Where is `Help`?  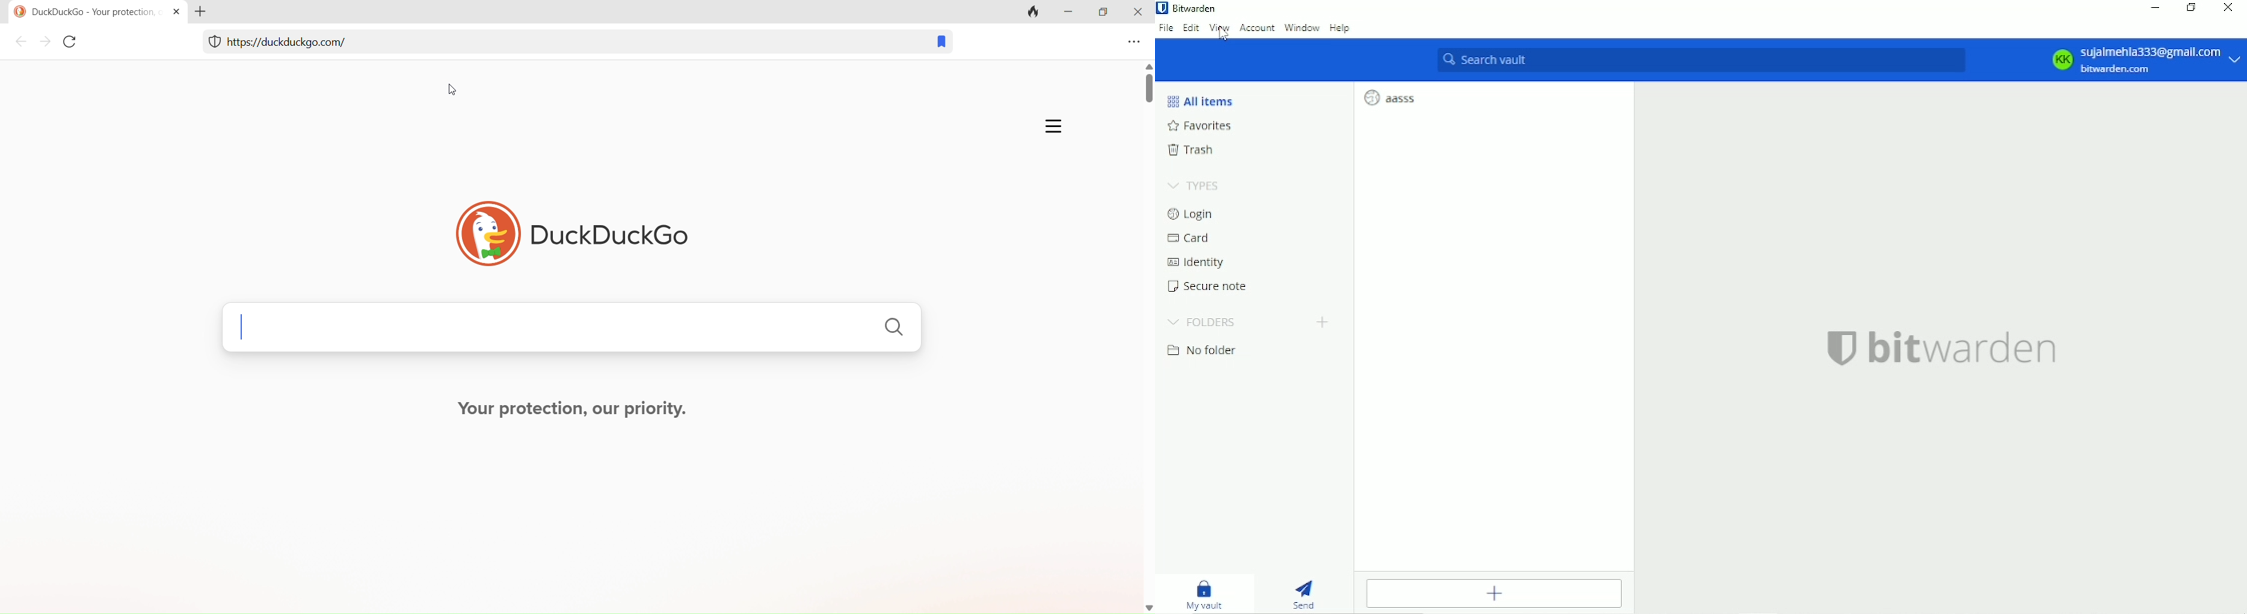
Help is located at coordinates (1340, 29).